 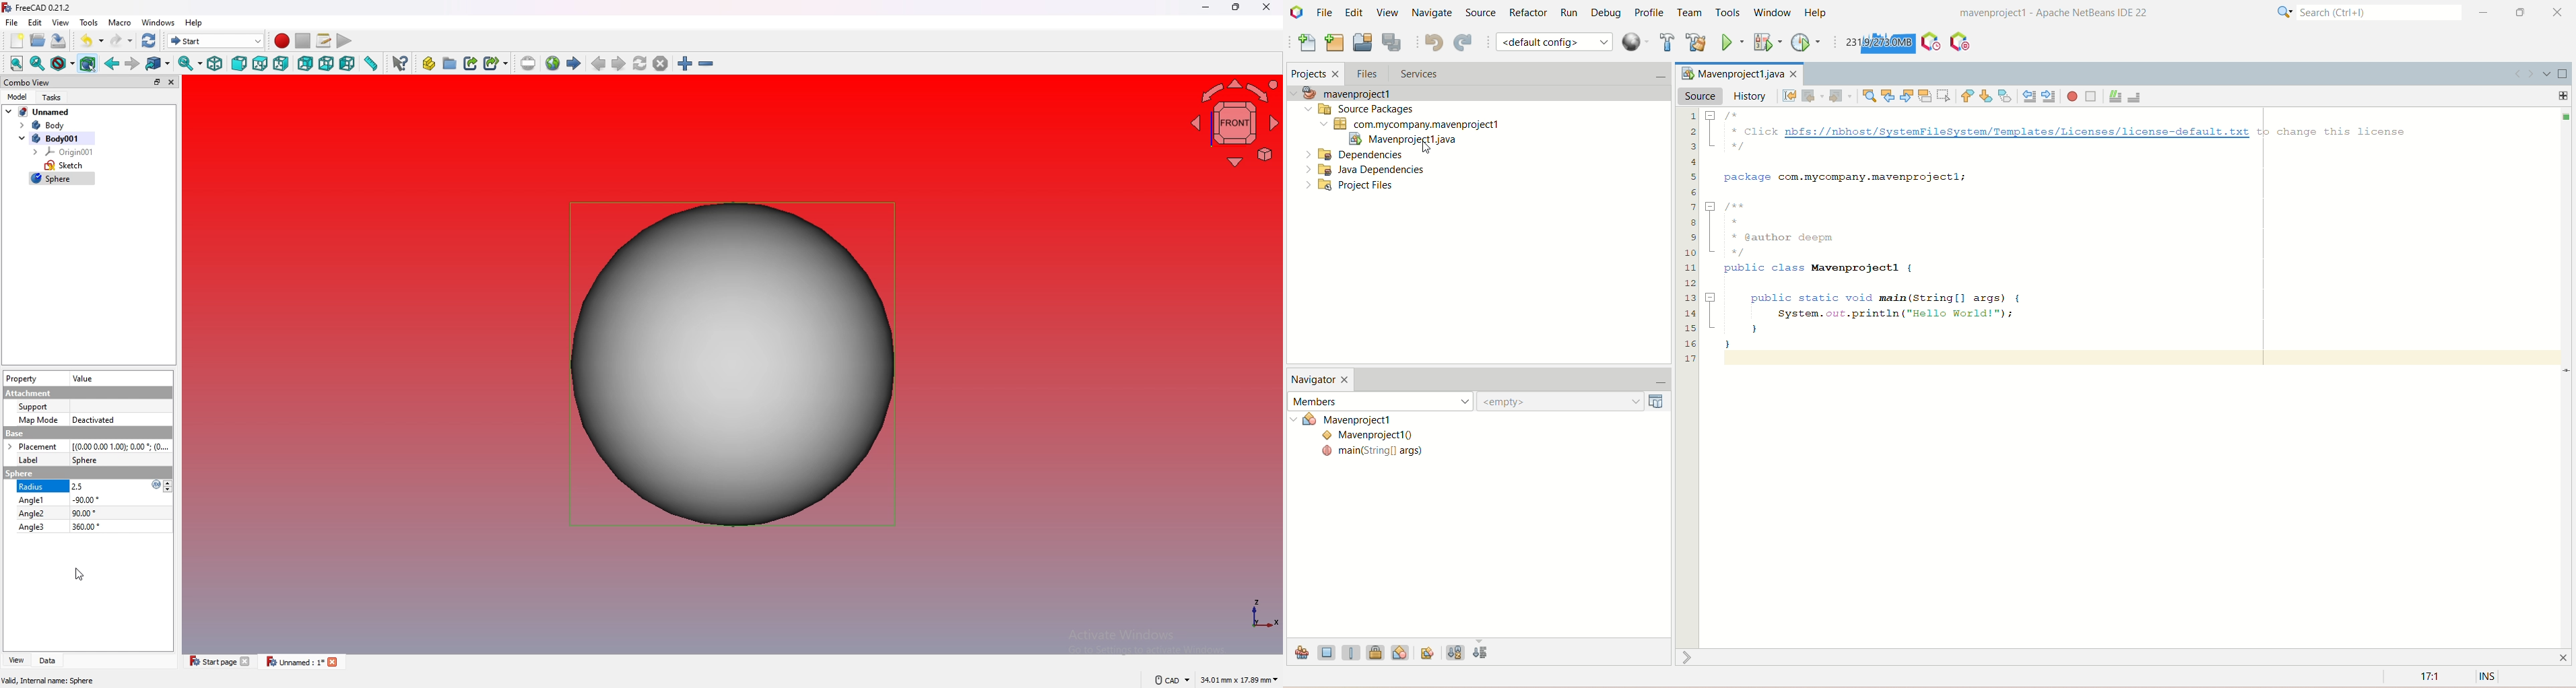 I want to click on selection filter, so click(x=87, y=64).